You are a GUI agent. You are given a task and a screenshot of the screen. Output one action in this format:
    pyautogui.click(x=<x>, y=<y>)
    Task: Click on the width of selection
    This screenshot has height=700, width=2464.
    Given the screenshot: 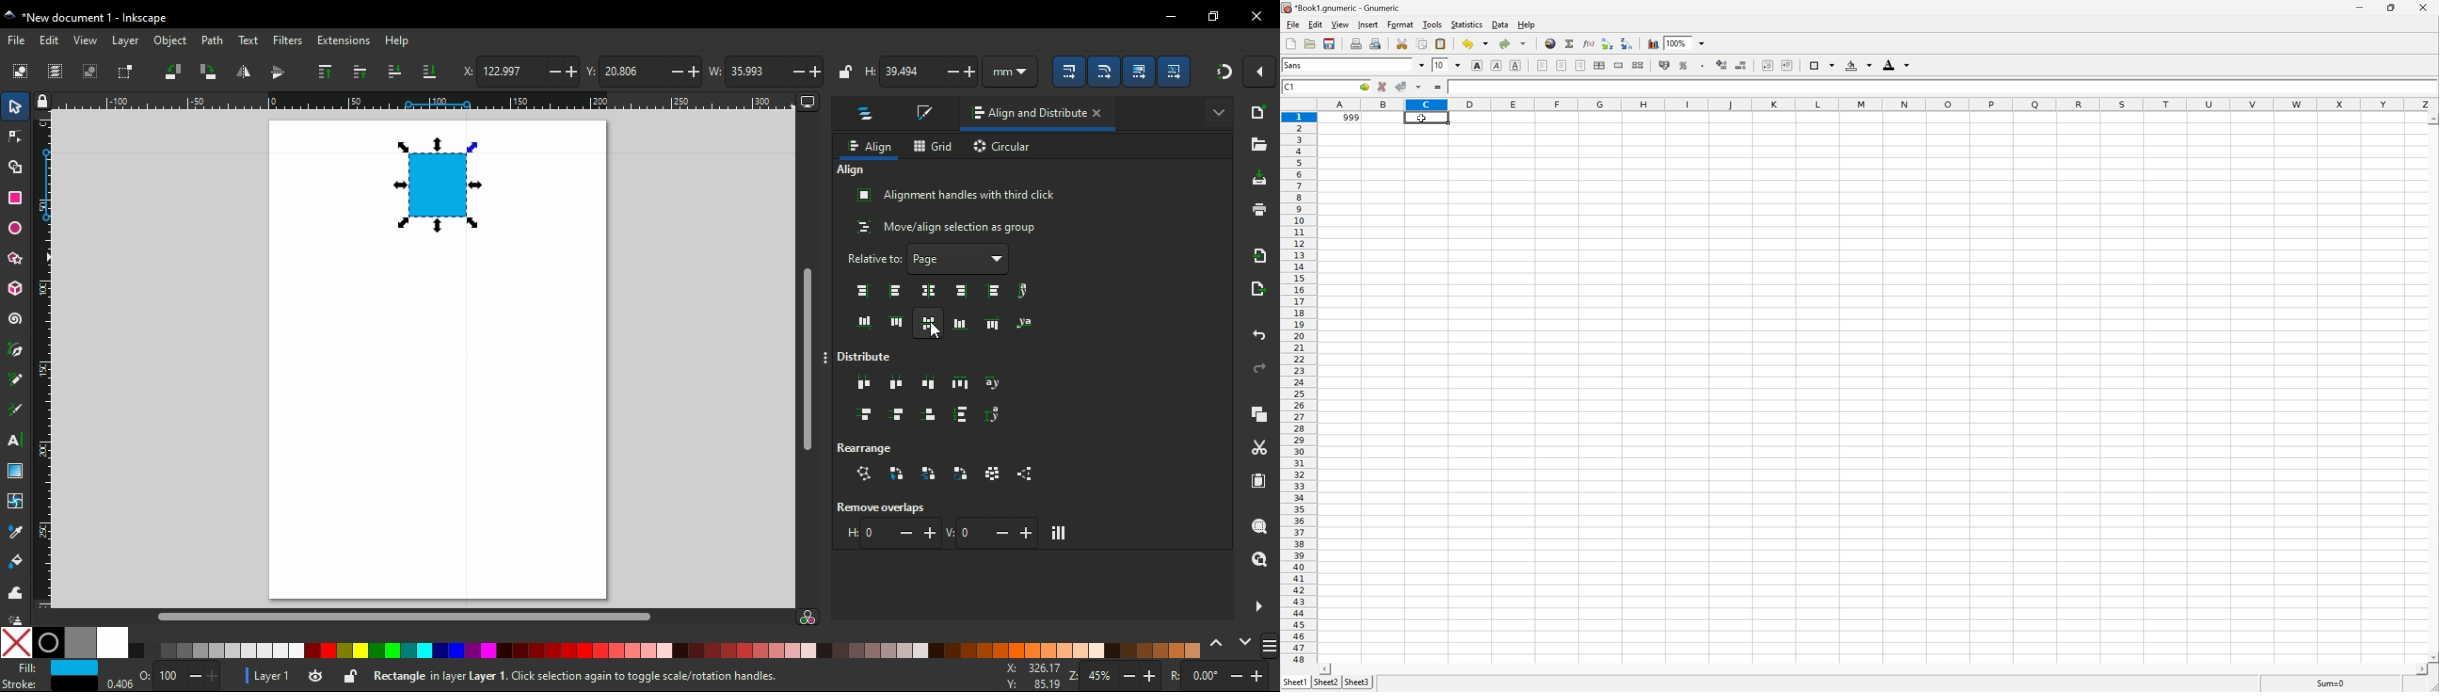 What is the action you would take?
    pyautogui.click(x=766, y=71)
    